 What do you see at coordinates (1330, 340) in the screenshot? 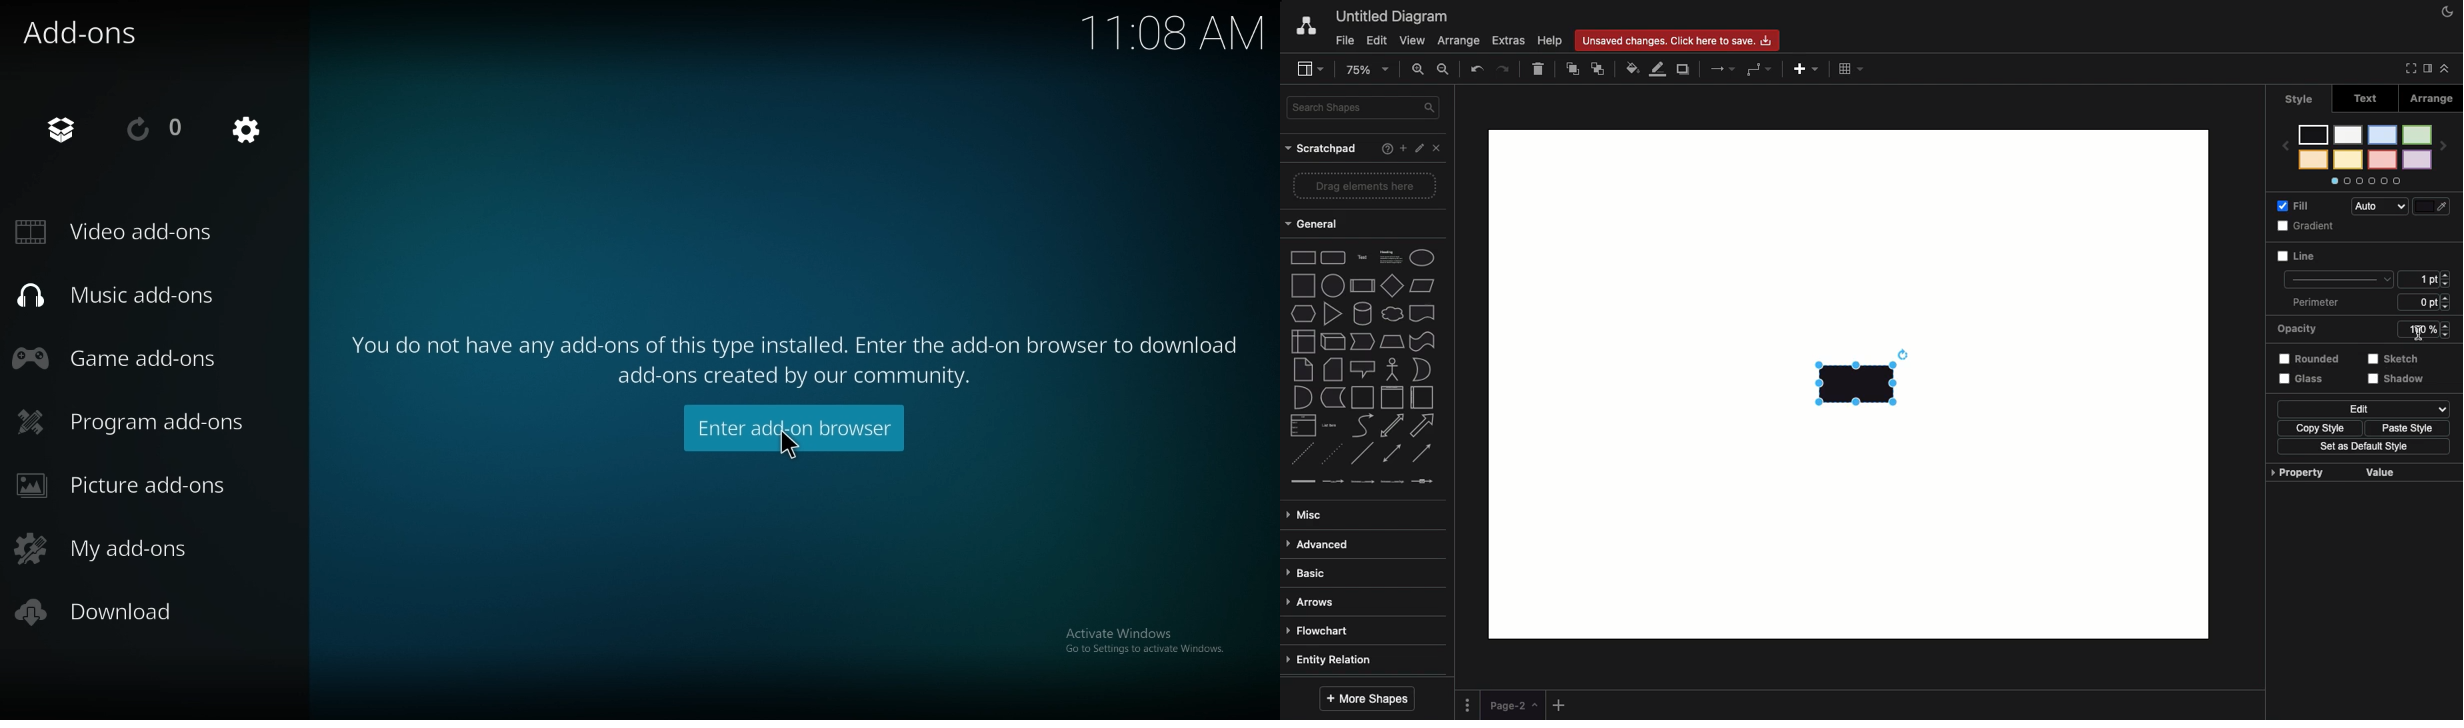
I see `cube` at bounding box center [1330, 340].